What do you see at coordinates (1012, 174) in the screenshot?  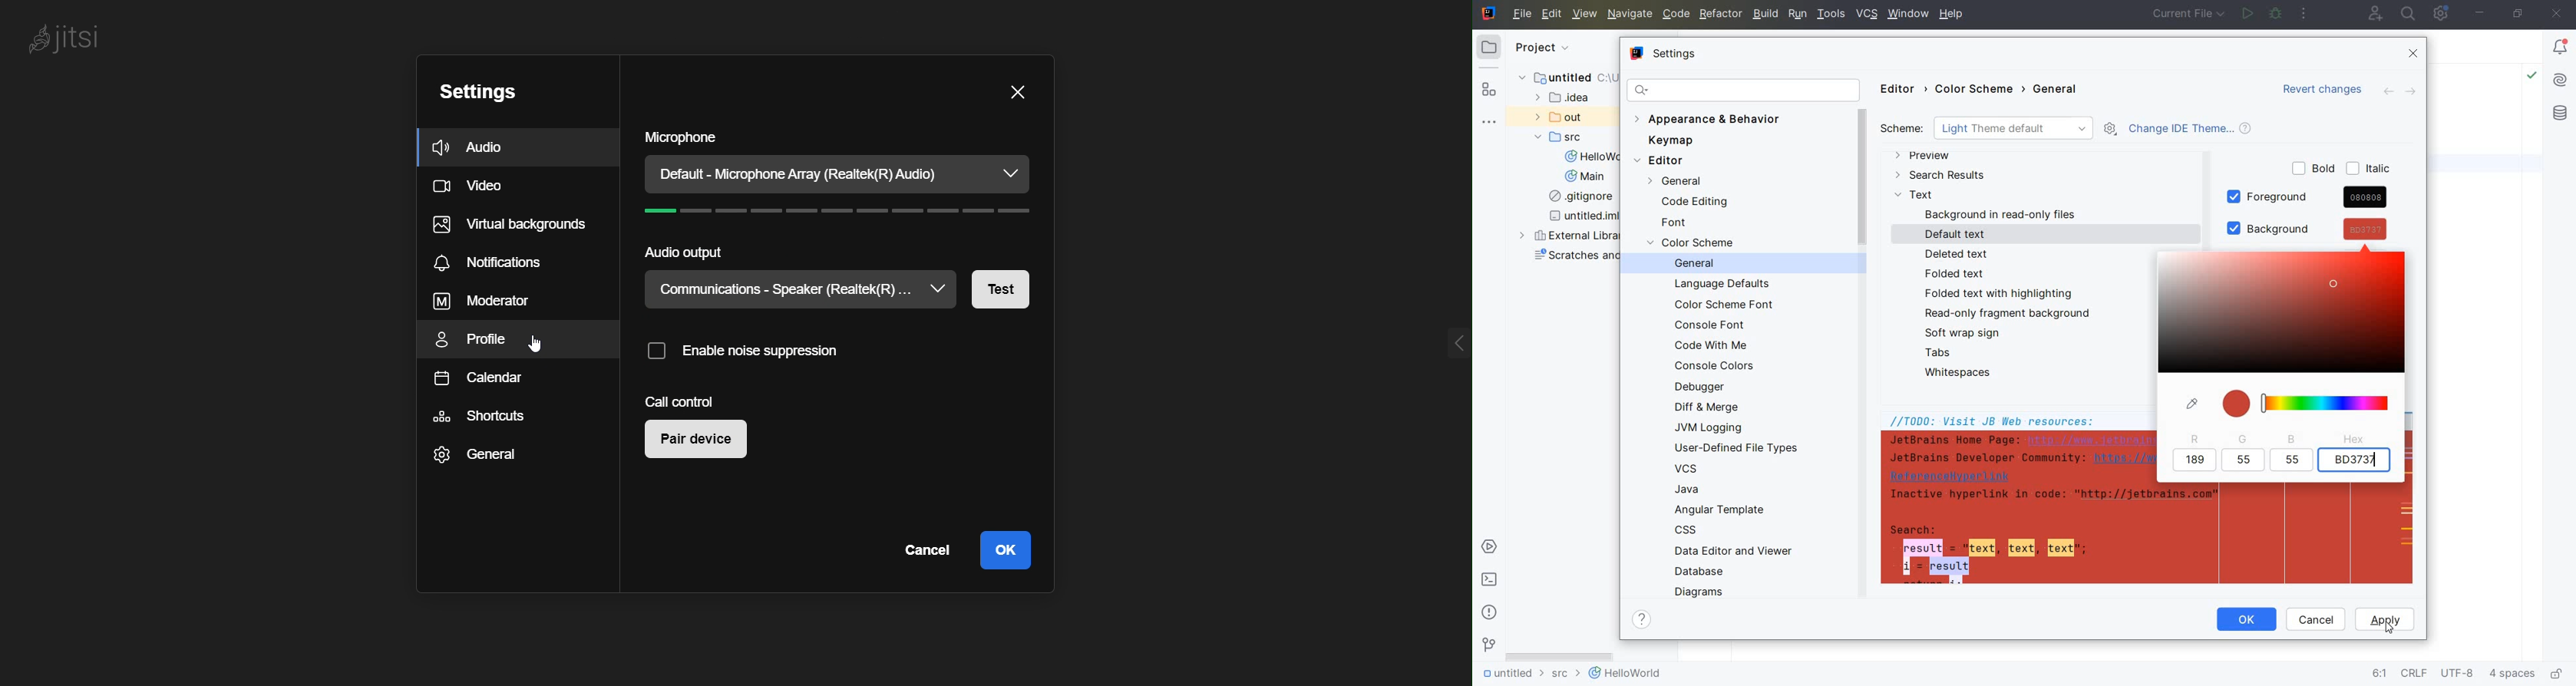 I see `microphone dropdown` at bounding box center [1012, 174].